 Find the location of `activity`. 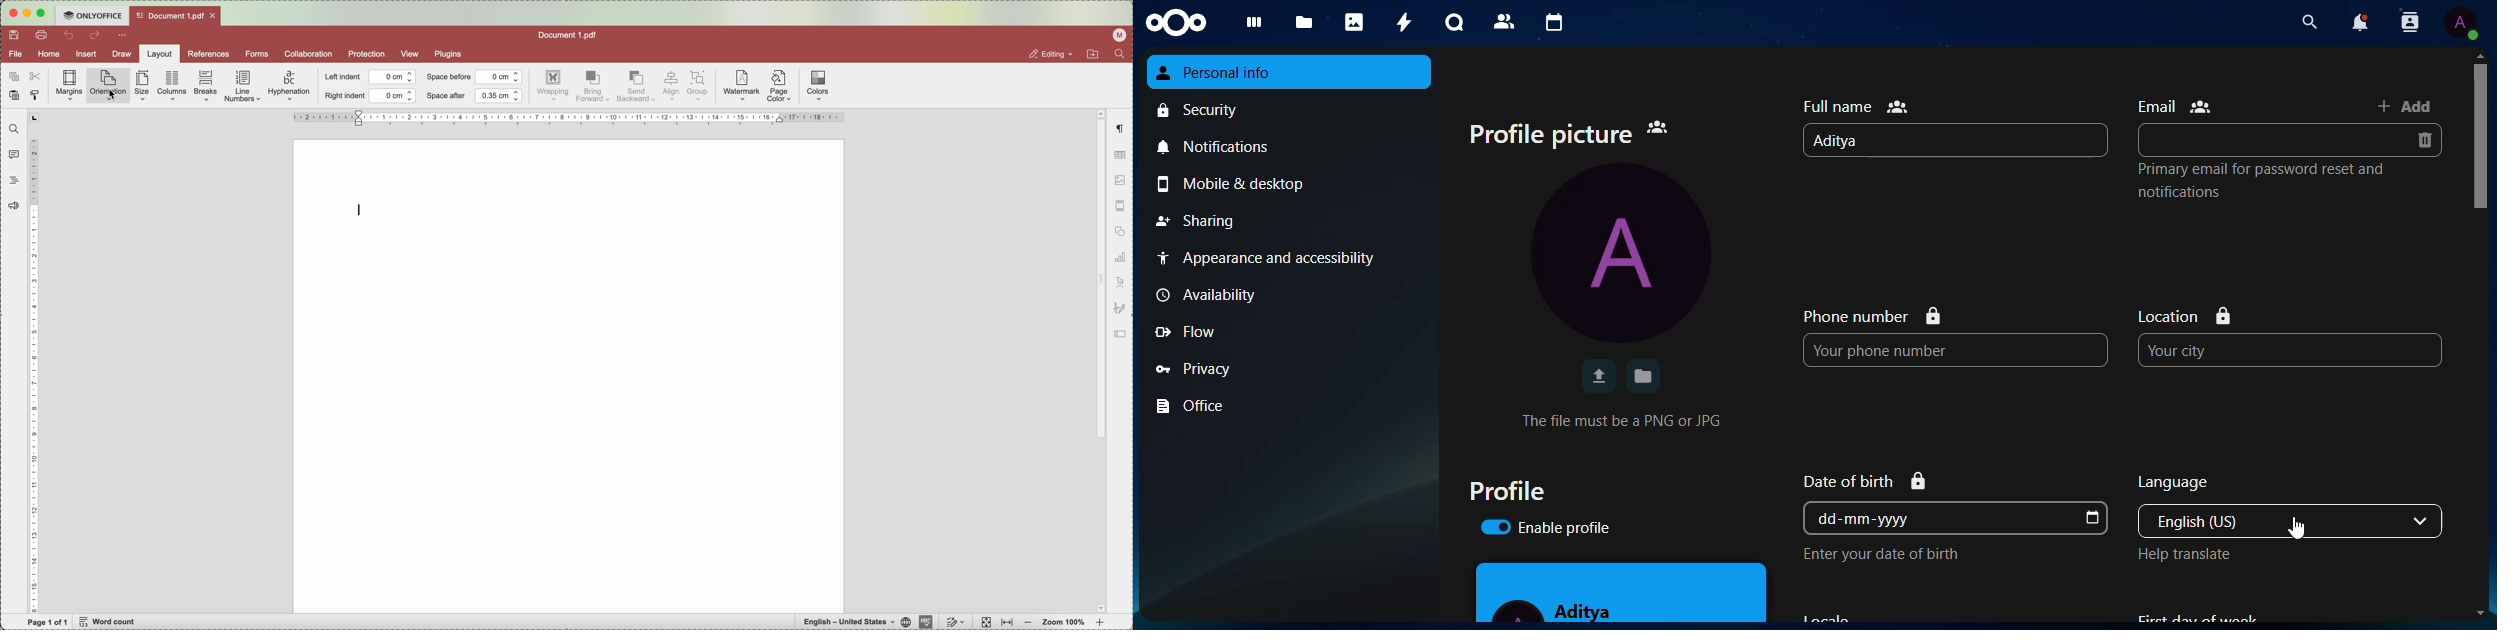

activity is located at coordinates (1399, 22).